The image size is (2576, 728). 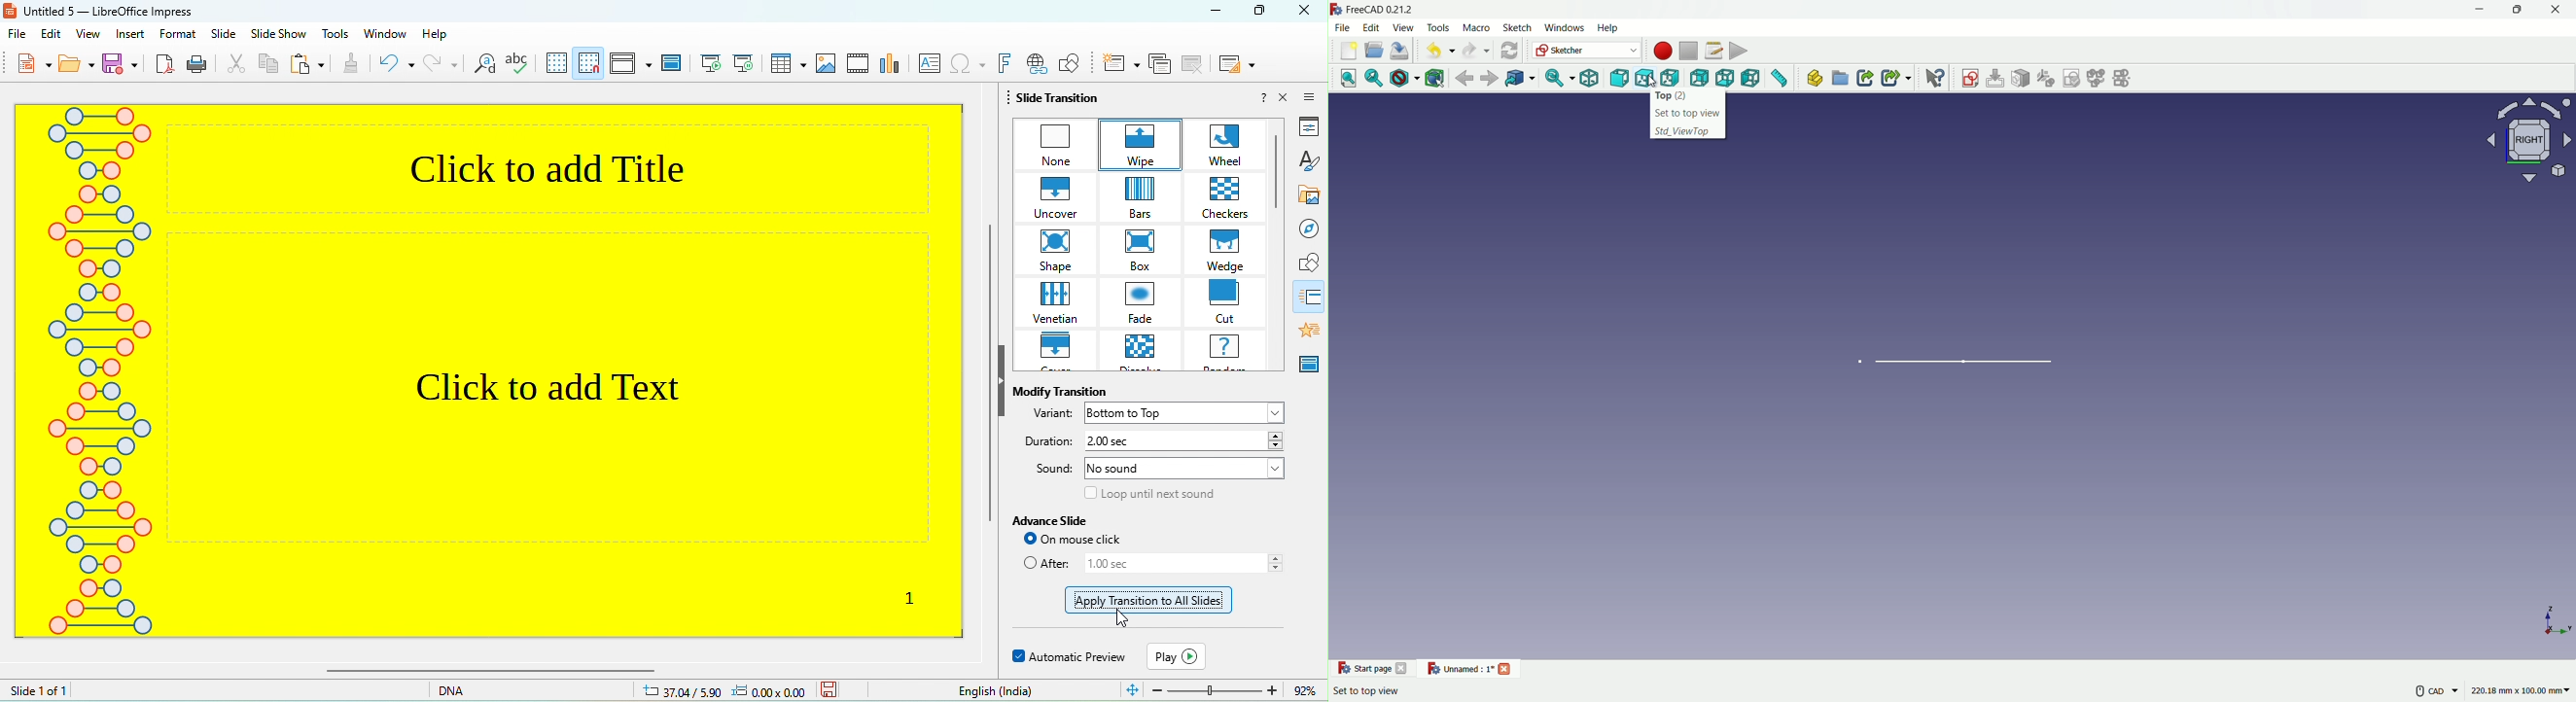 I want to click on top(2), so click(x=1687, y=96).